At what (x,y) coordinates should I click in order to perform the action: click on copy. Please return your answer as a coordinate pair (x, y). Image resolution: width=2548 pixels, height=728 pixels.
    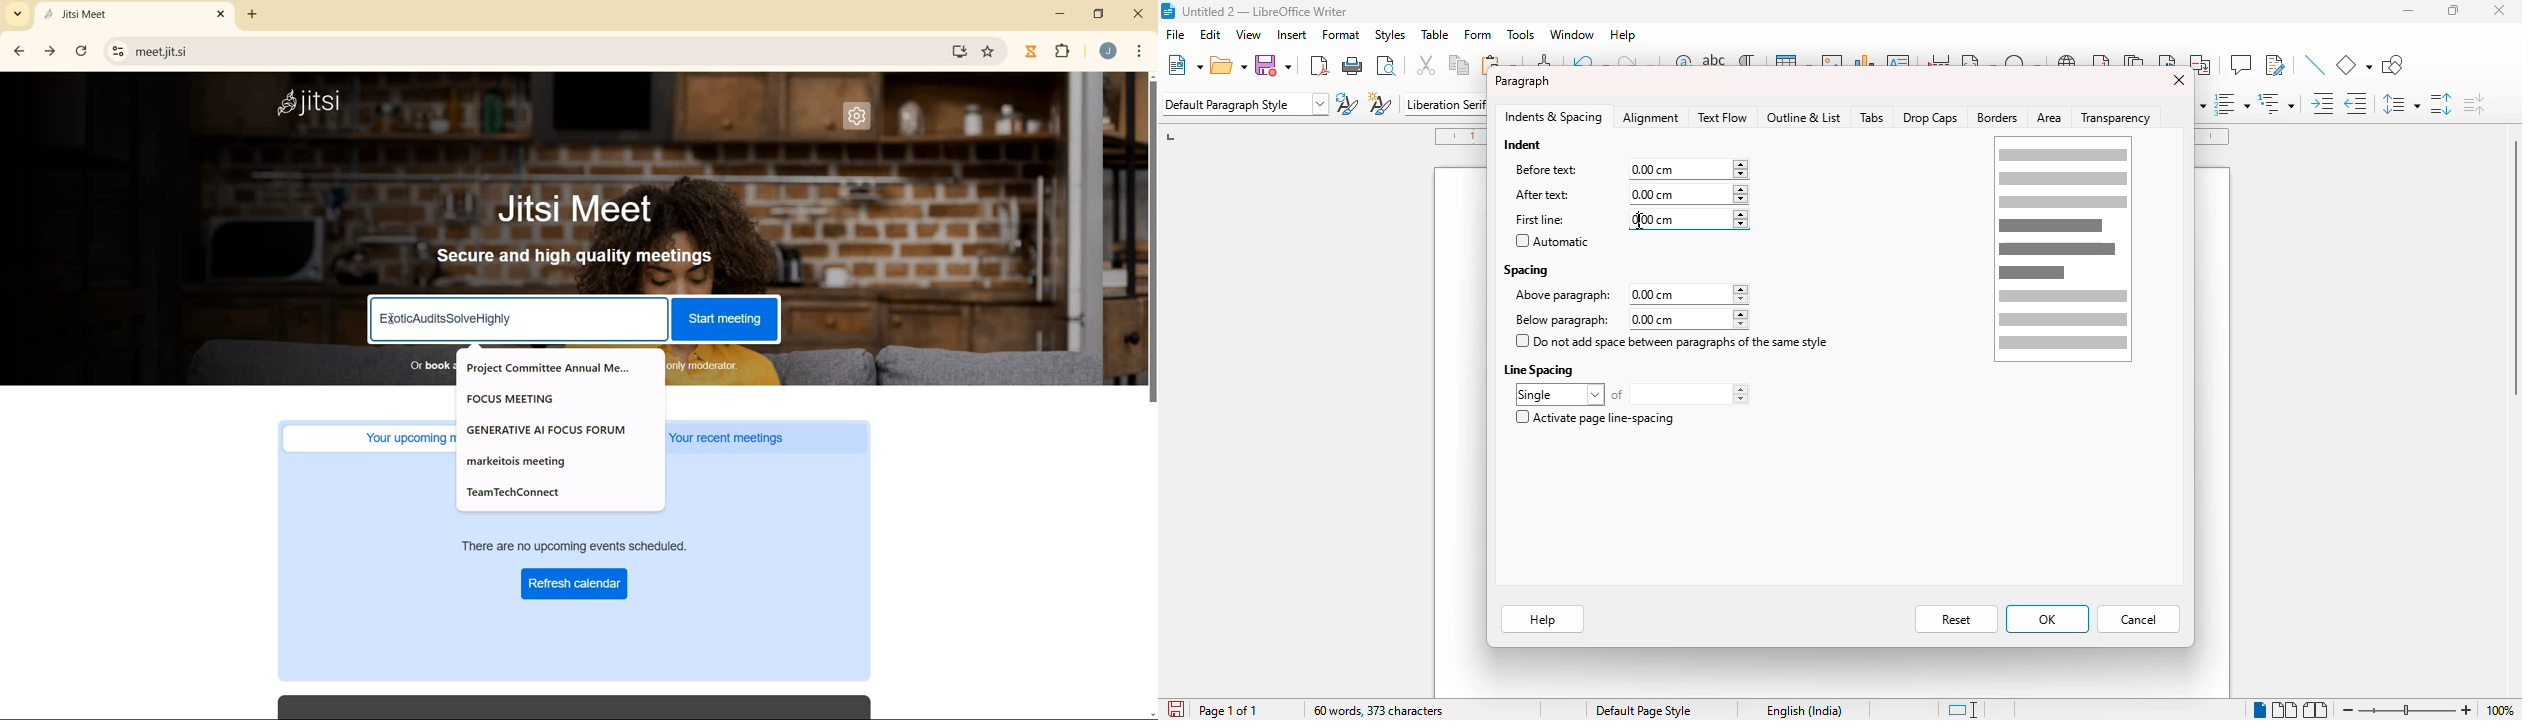
    Looking at the image, I should click on (1460, 65).